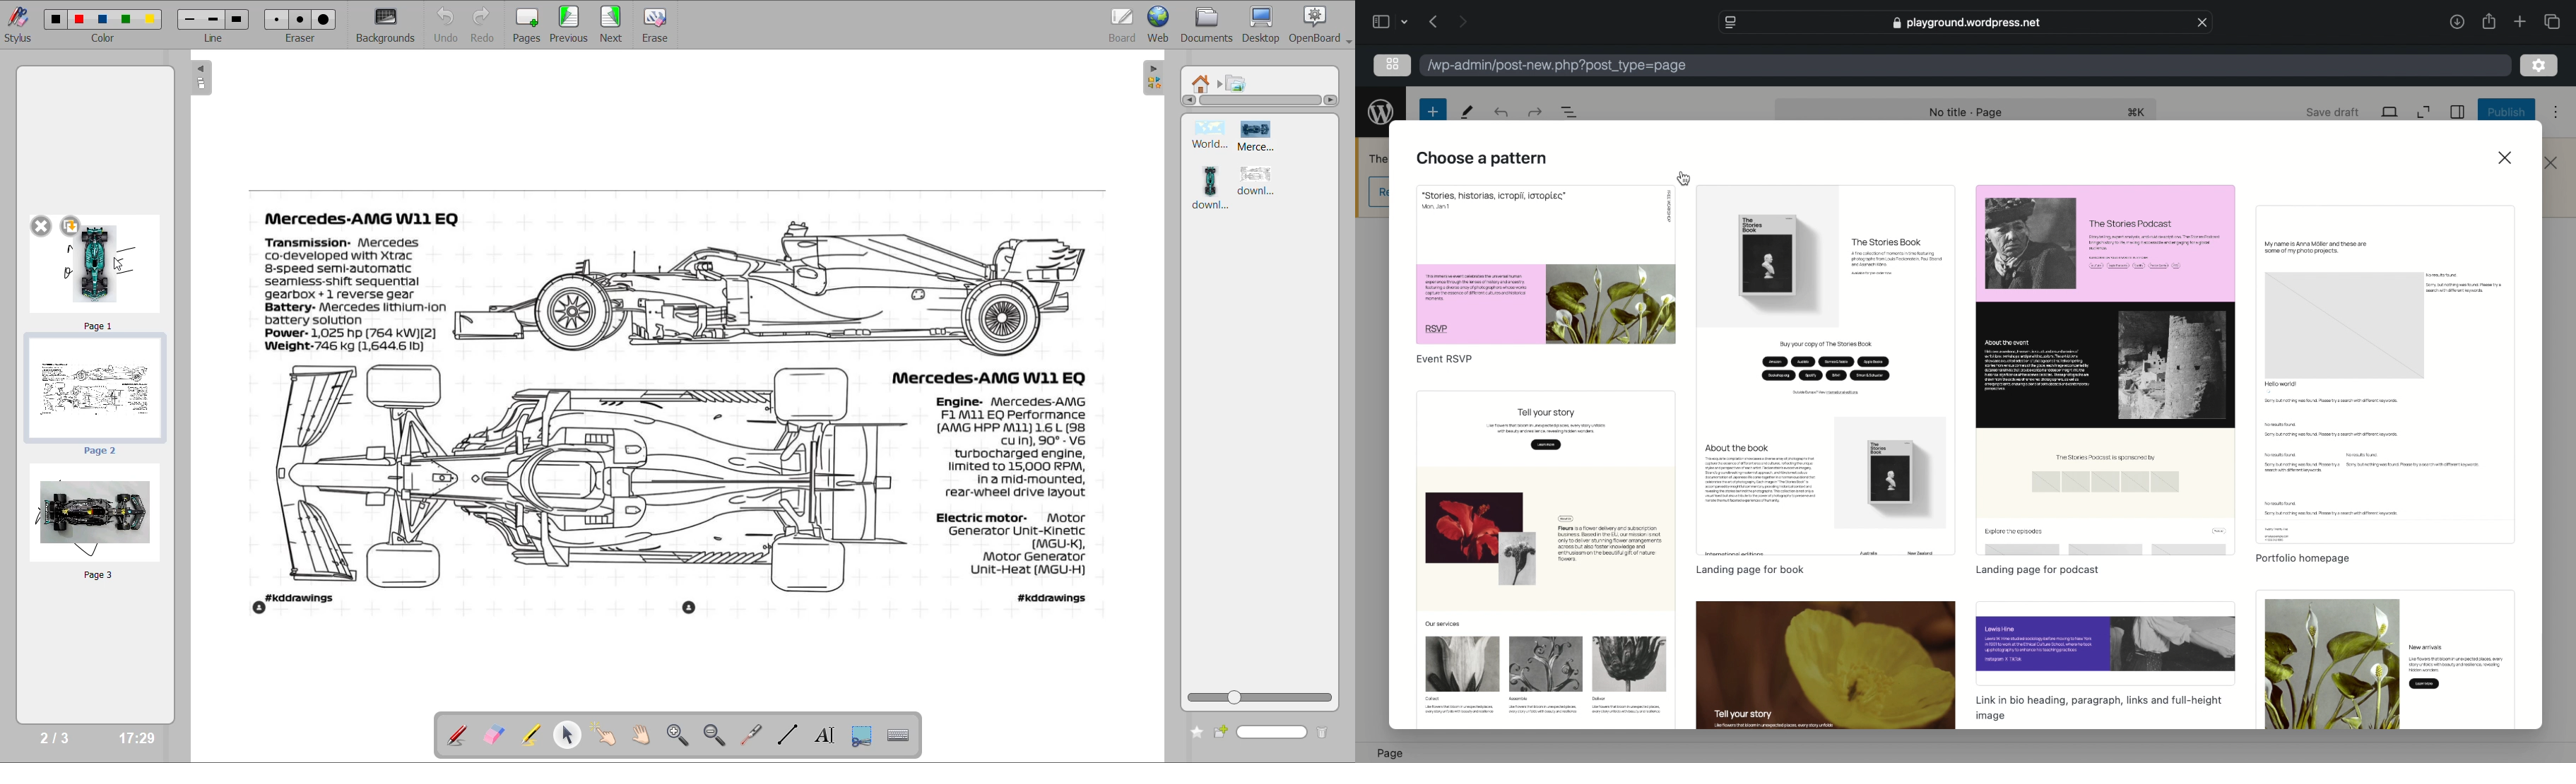  What do you see at coordinates (1501, 113) in the screenshot?
I see `redo` at bounding box center [1501, 113].